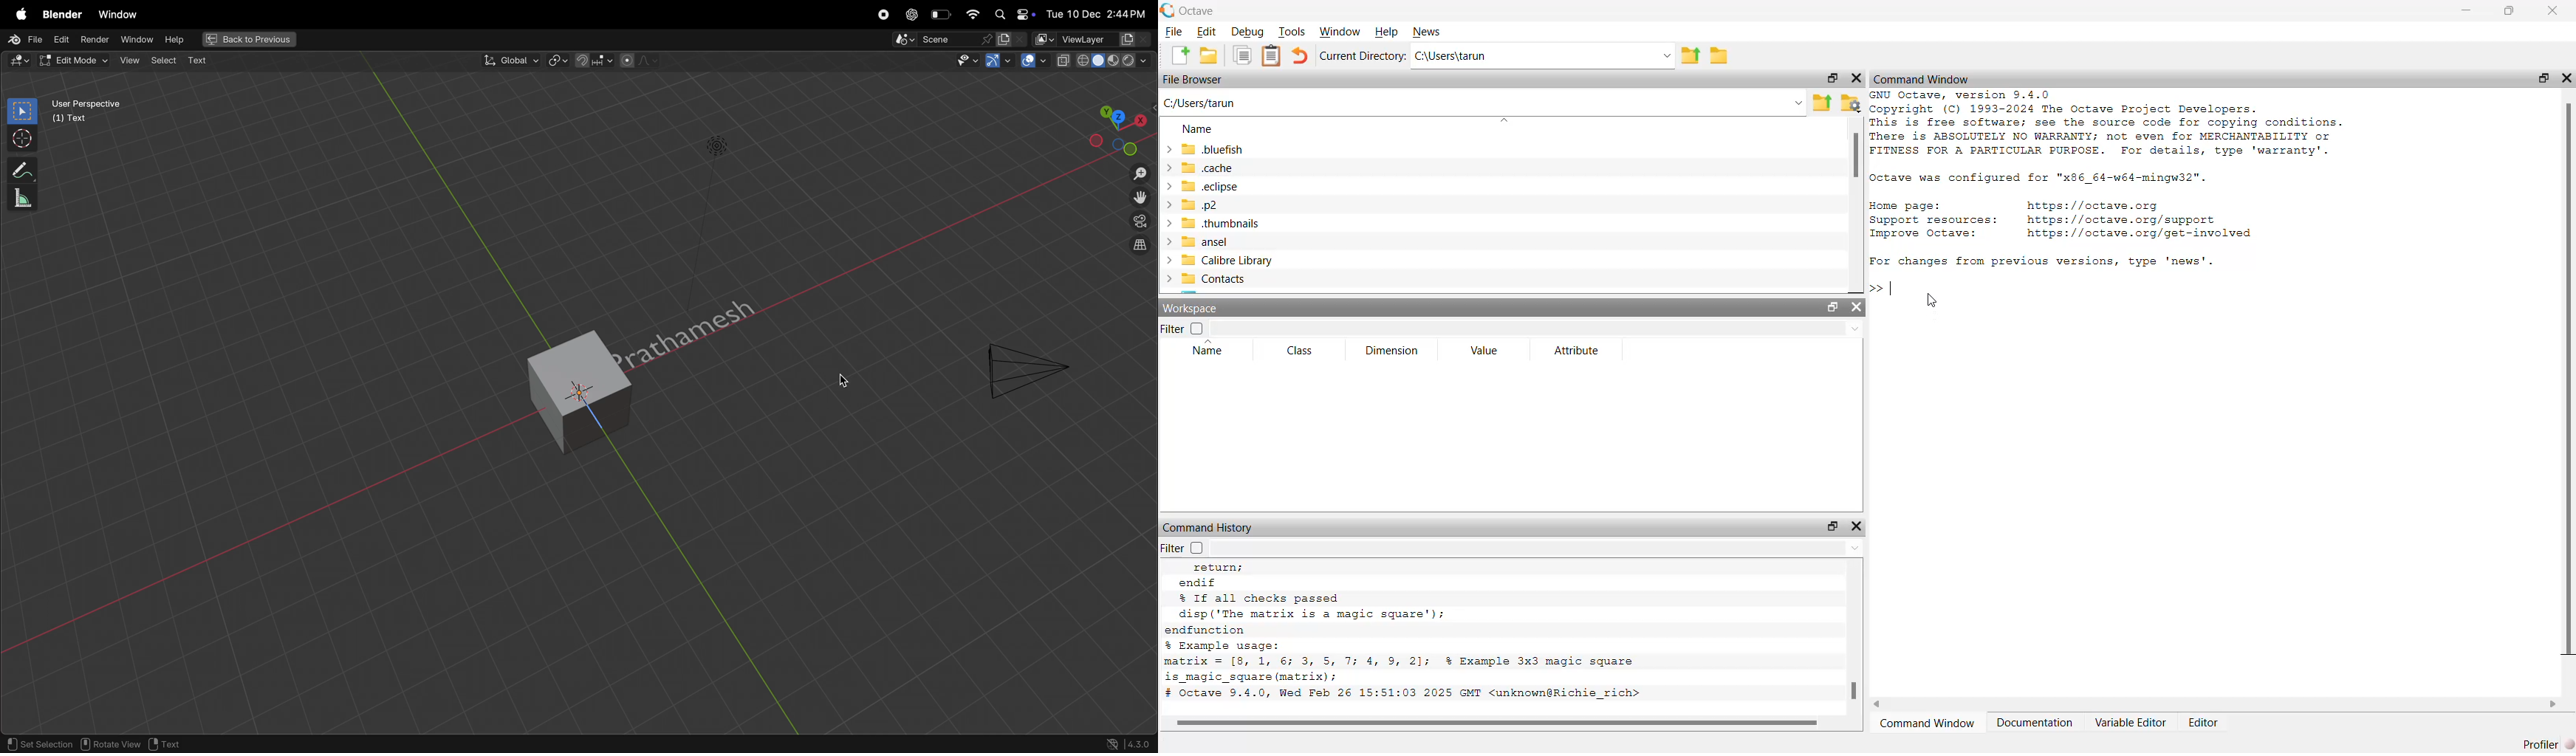 The height and width of the screenshot is (756, 2576). What do you see at coordinates (1200, 103) in the screenshot?
I see `C:\Users\tarun` at bounding box center [1200, 103].